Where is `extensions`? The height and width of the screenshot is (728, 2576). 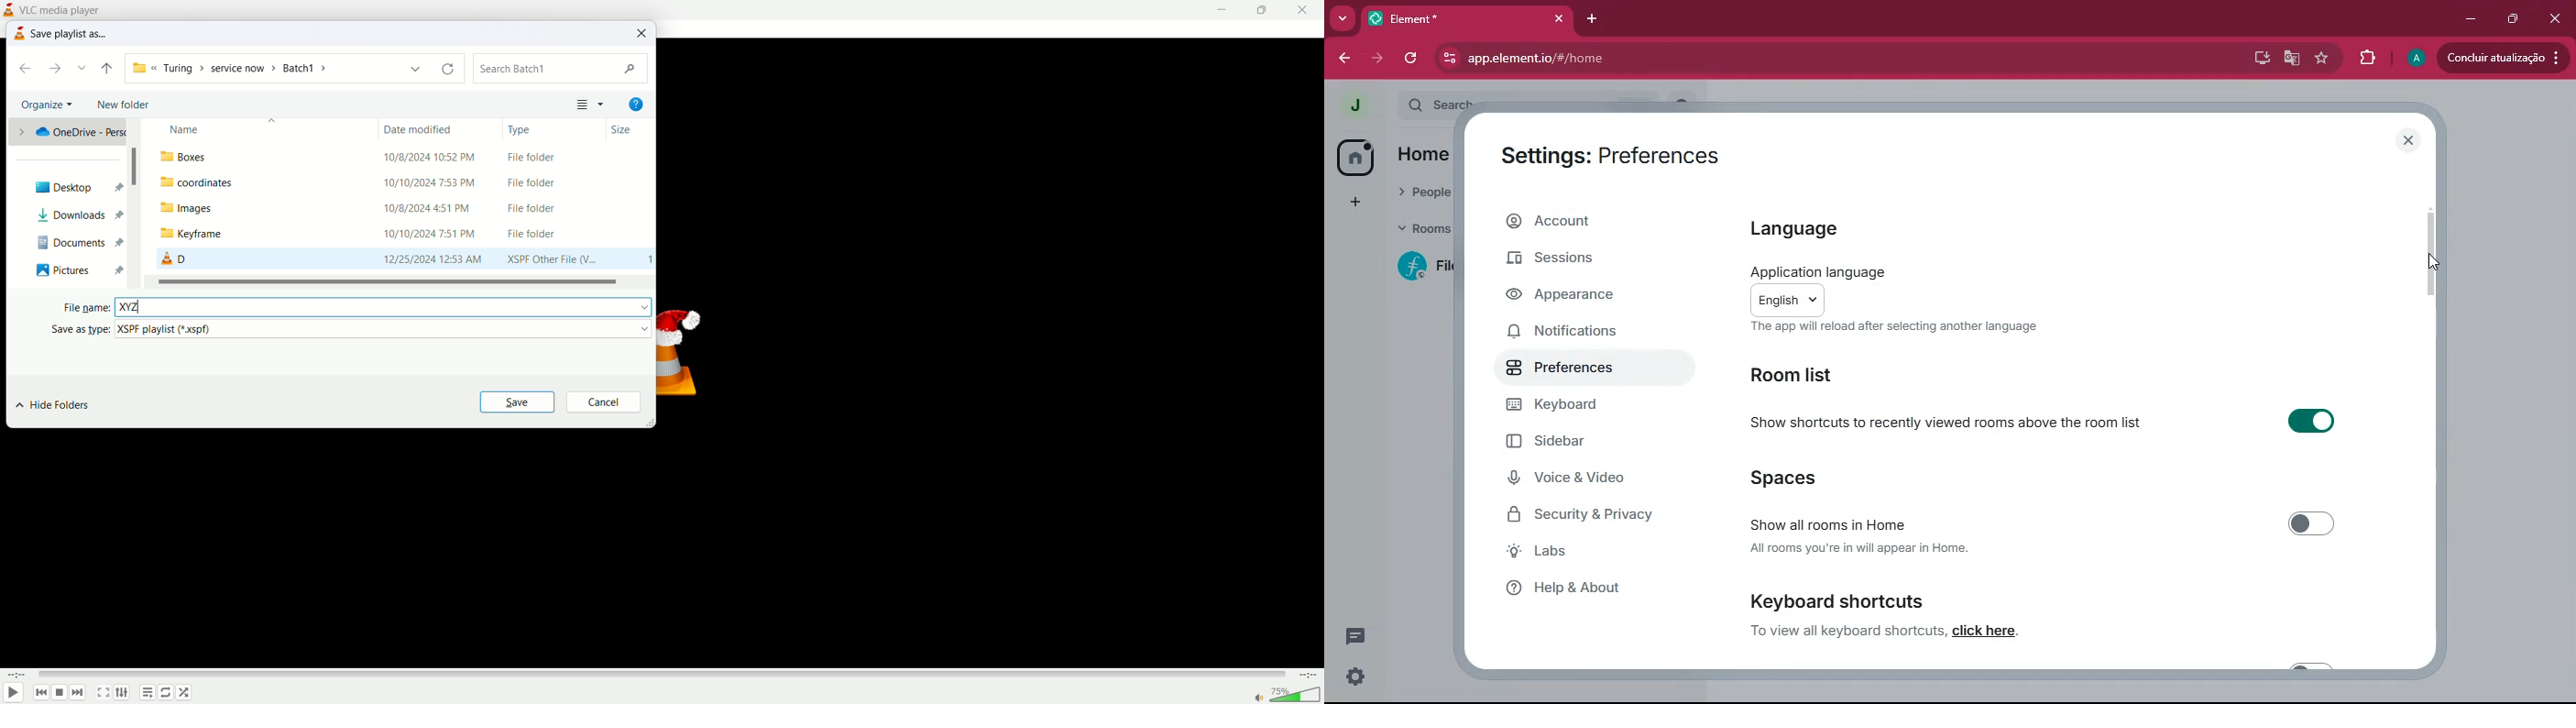 extensions is located at coordinates (2368, 59).